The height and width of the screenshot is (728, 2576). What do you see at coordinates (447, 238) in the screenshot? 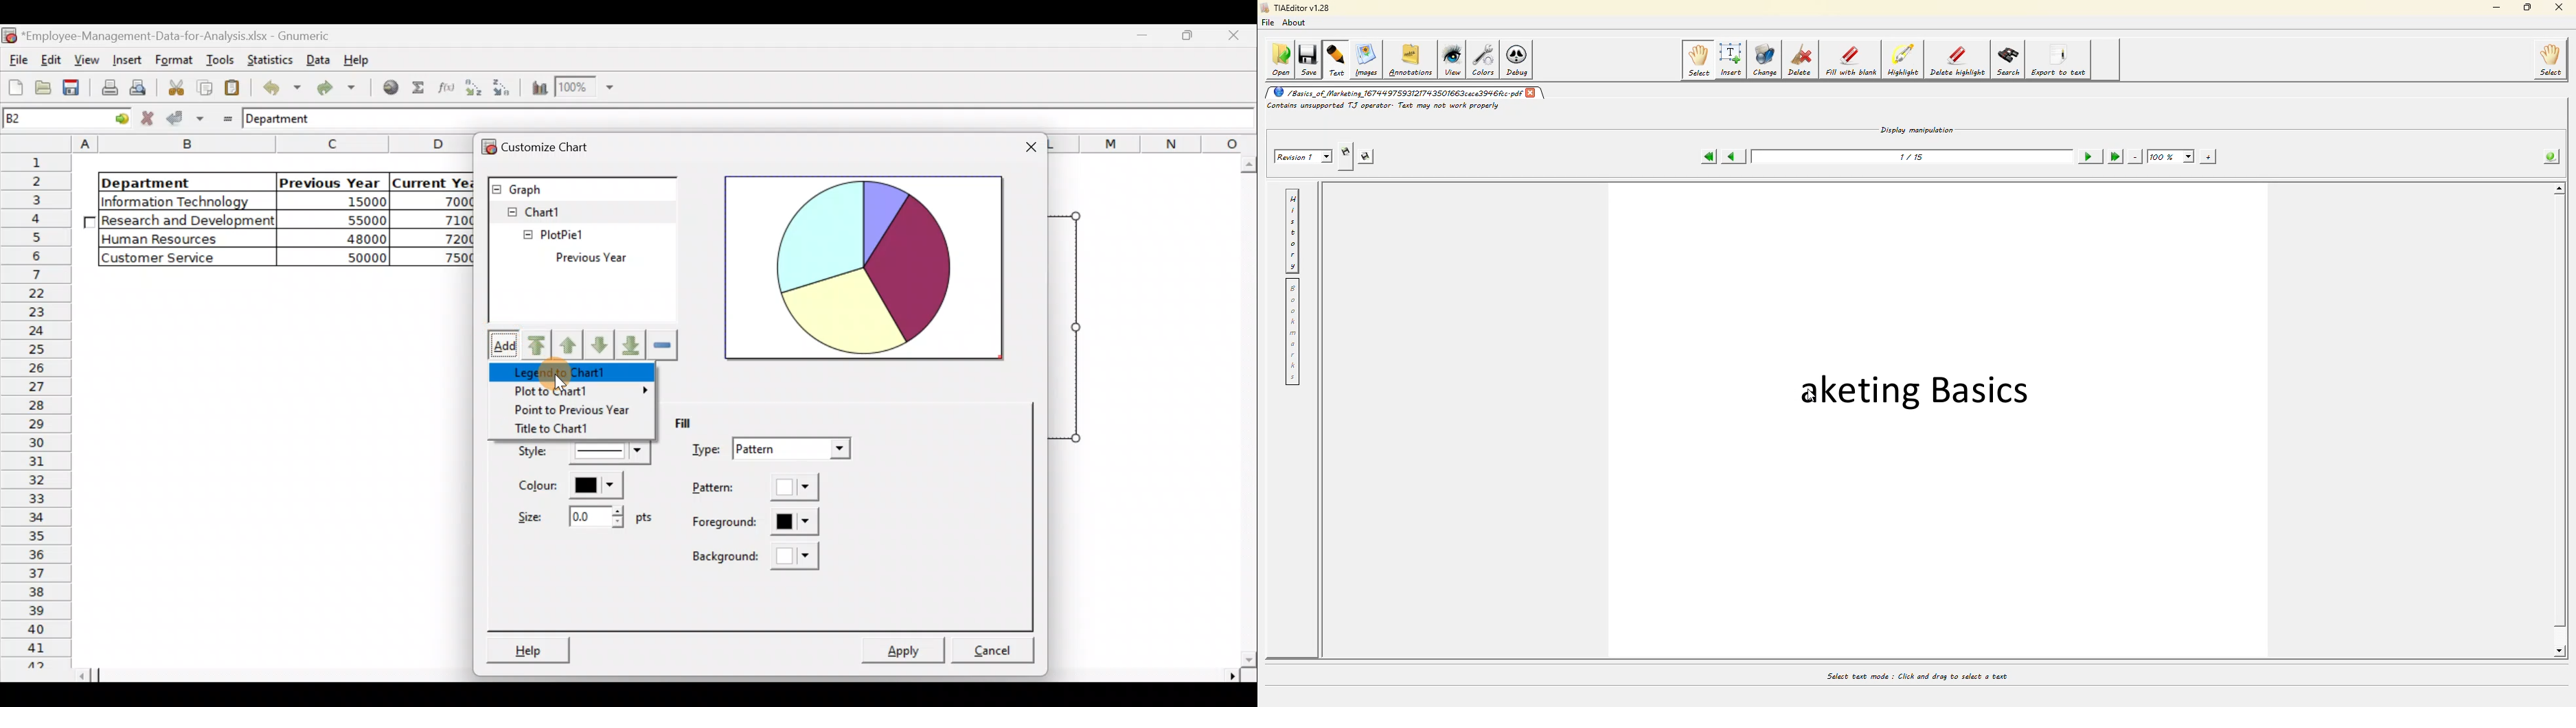
I see `72000` at bounding box center [447, 238].